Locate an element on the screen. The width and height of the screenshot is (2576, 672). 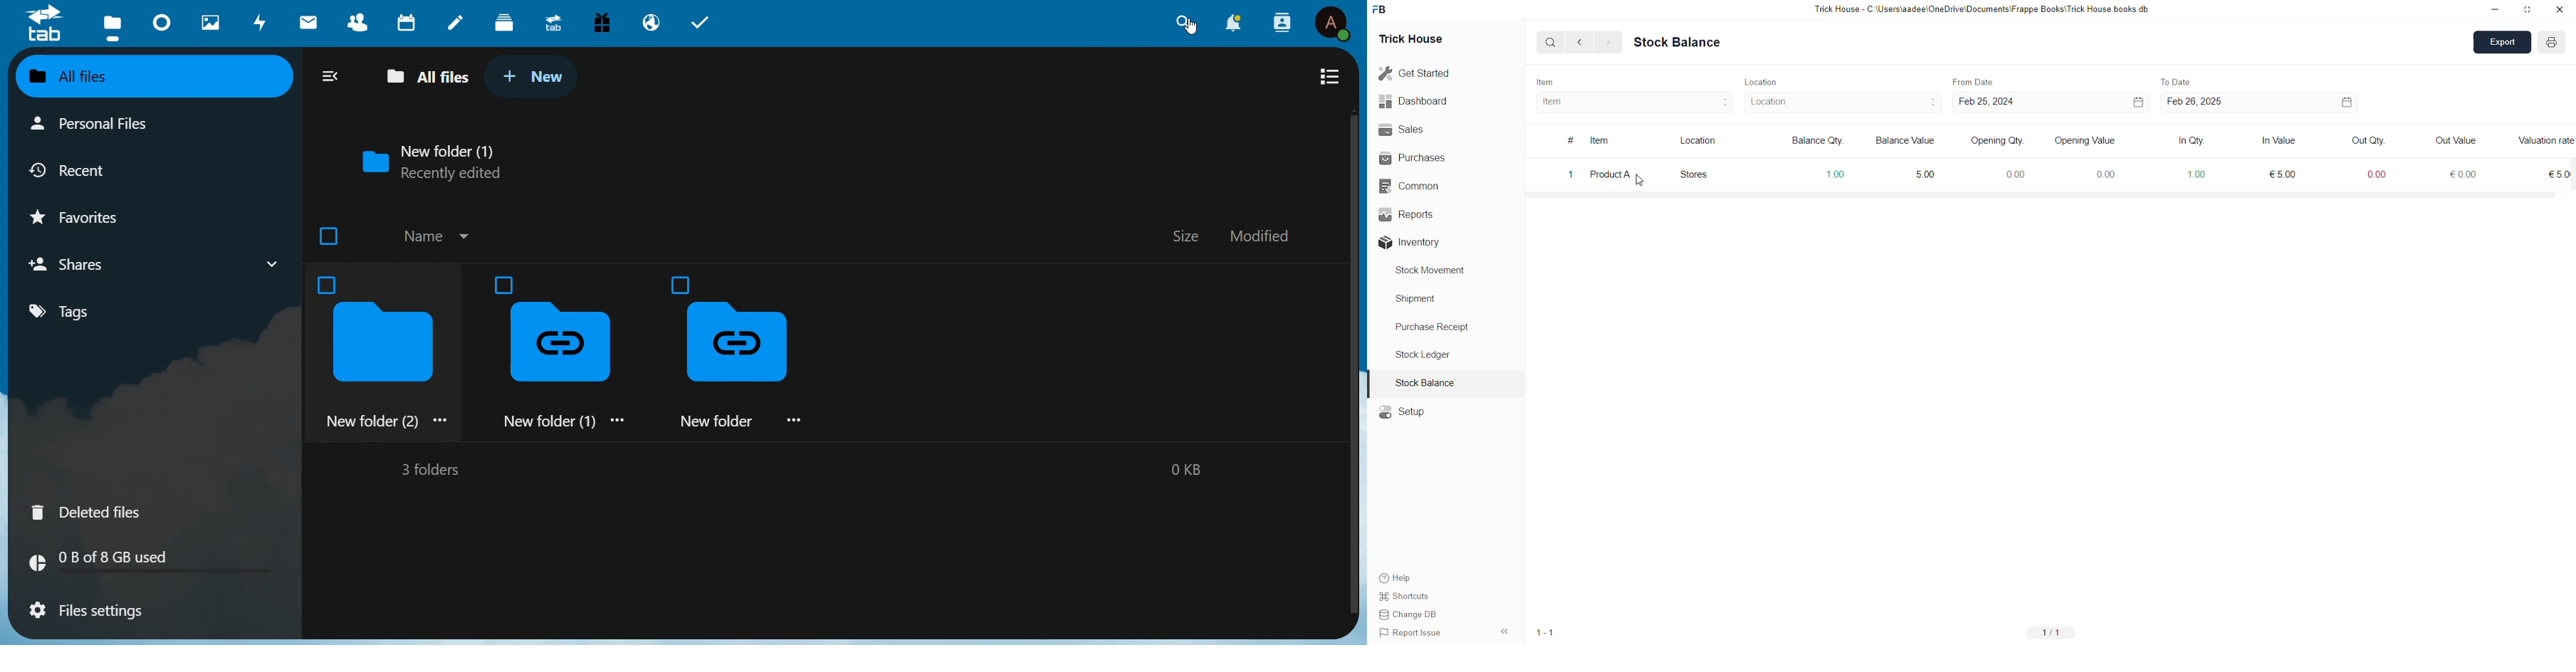
Purchases is located at coordinates (1425, 156).